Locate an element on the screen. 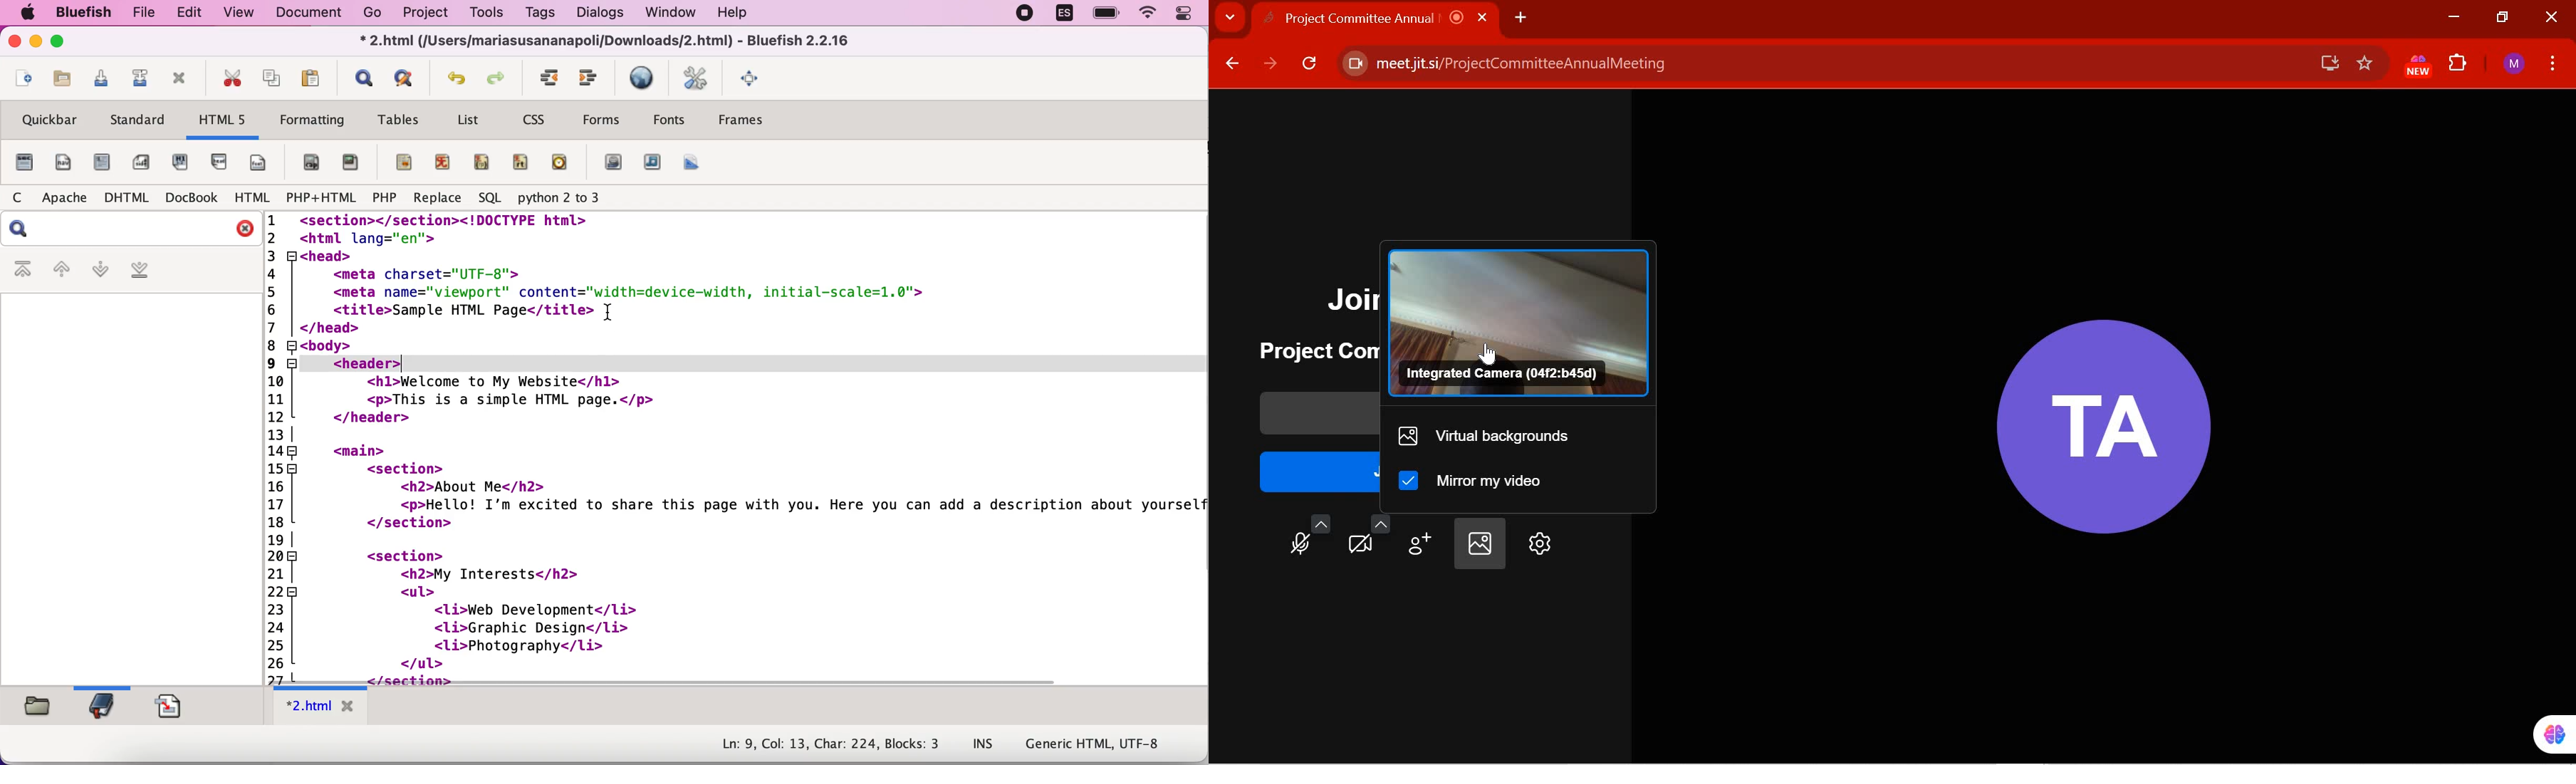  settings is located at coordinates (1537, 544).